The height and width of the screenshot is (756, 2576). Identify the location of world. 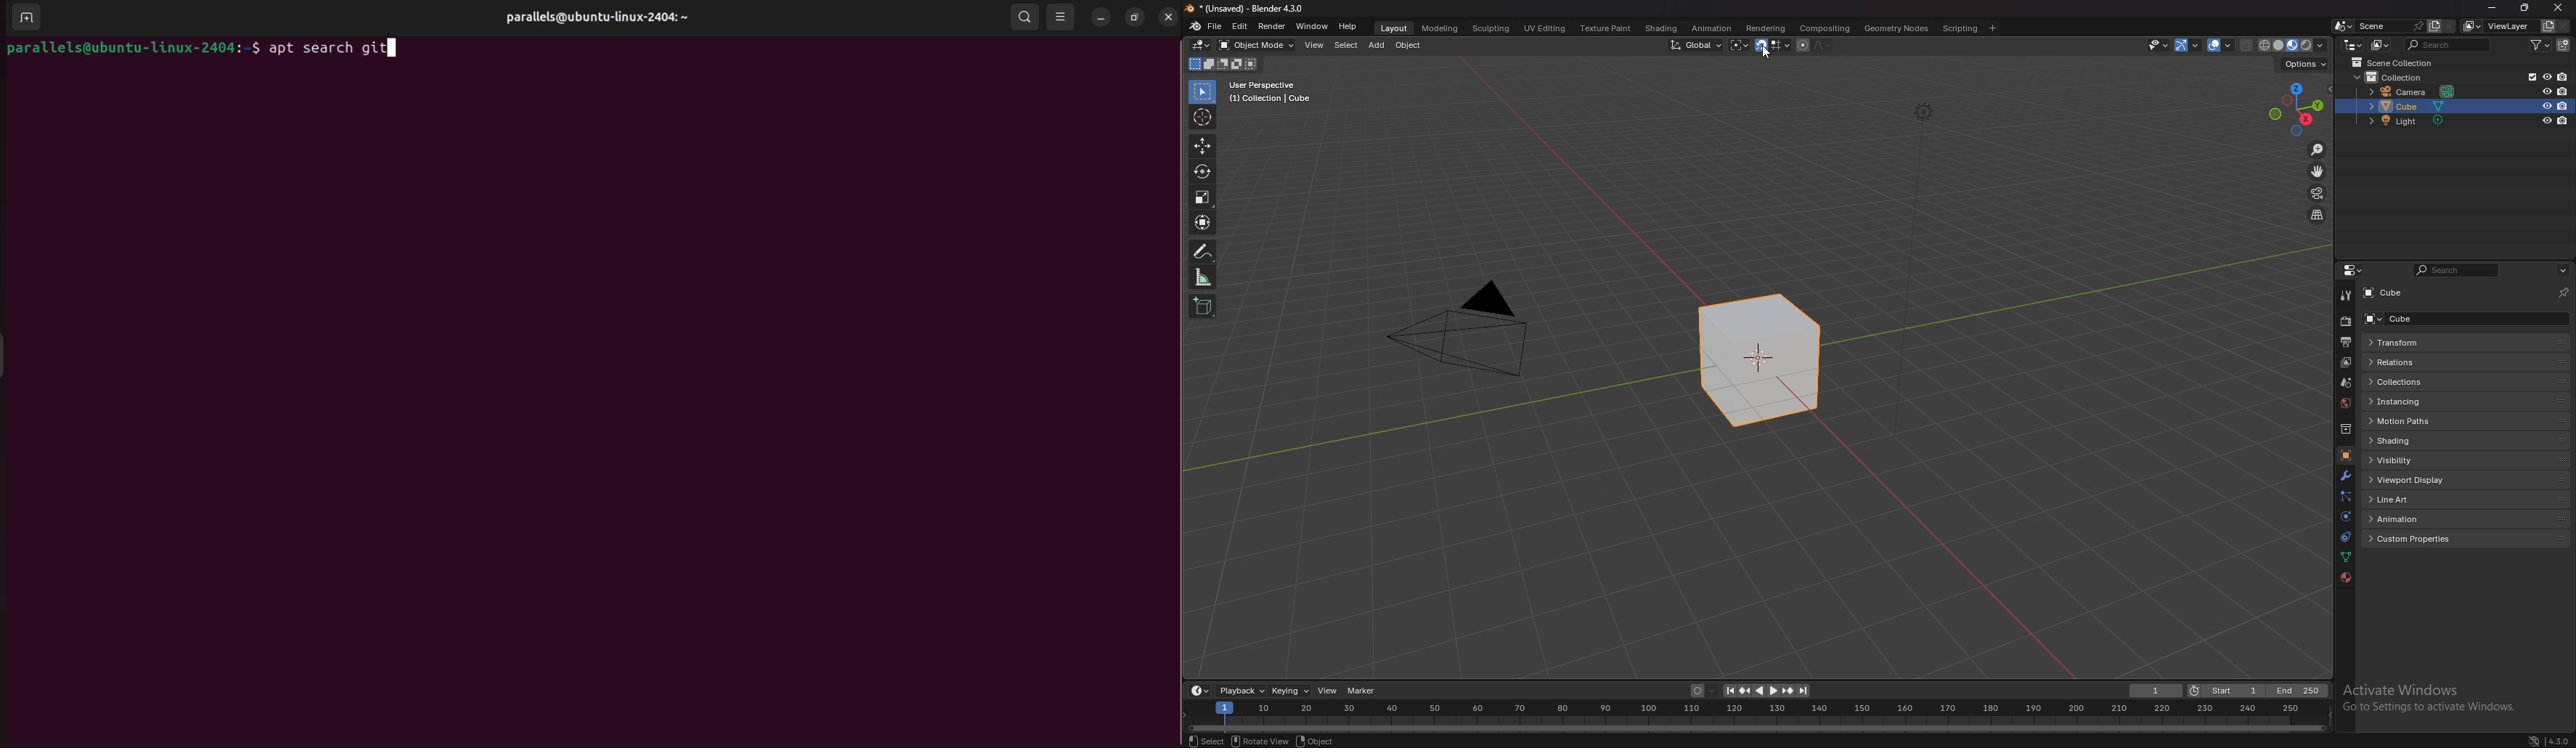
(2346, 404).